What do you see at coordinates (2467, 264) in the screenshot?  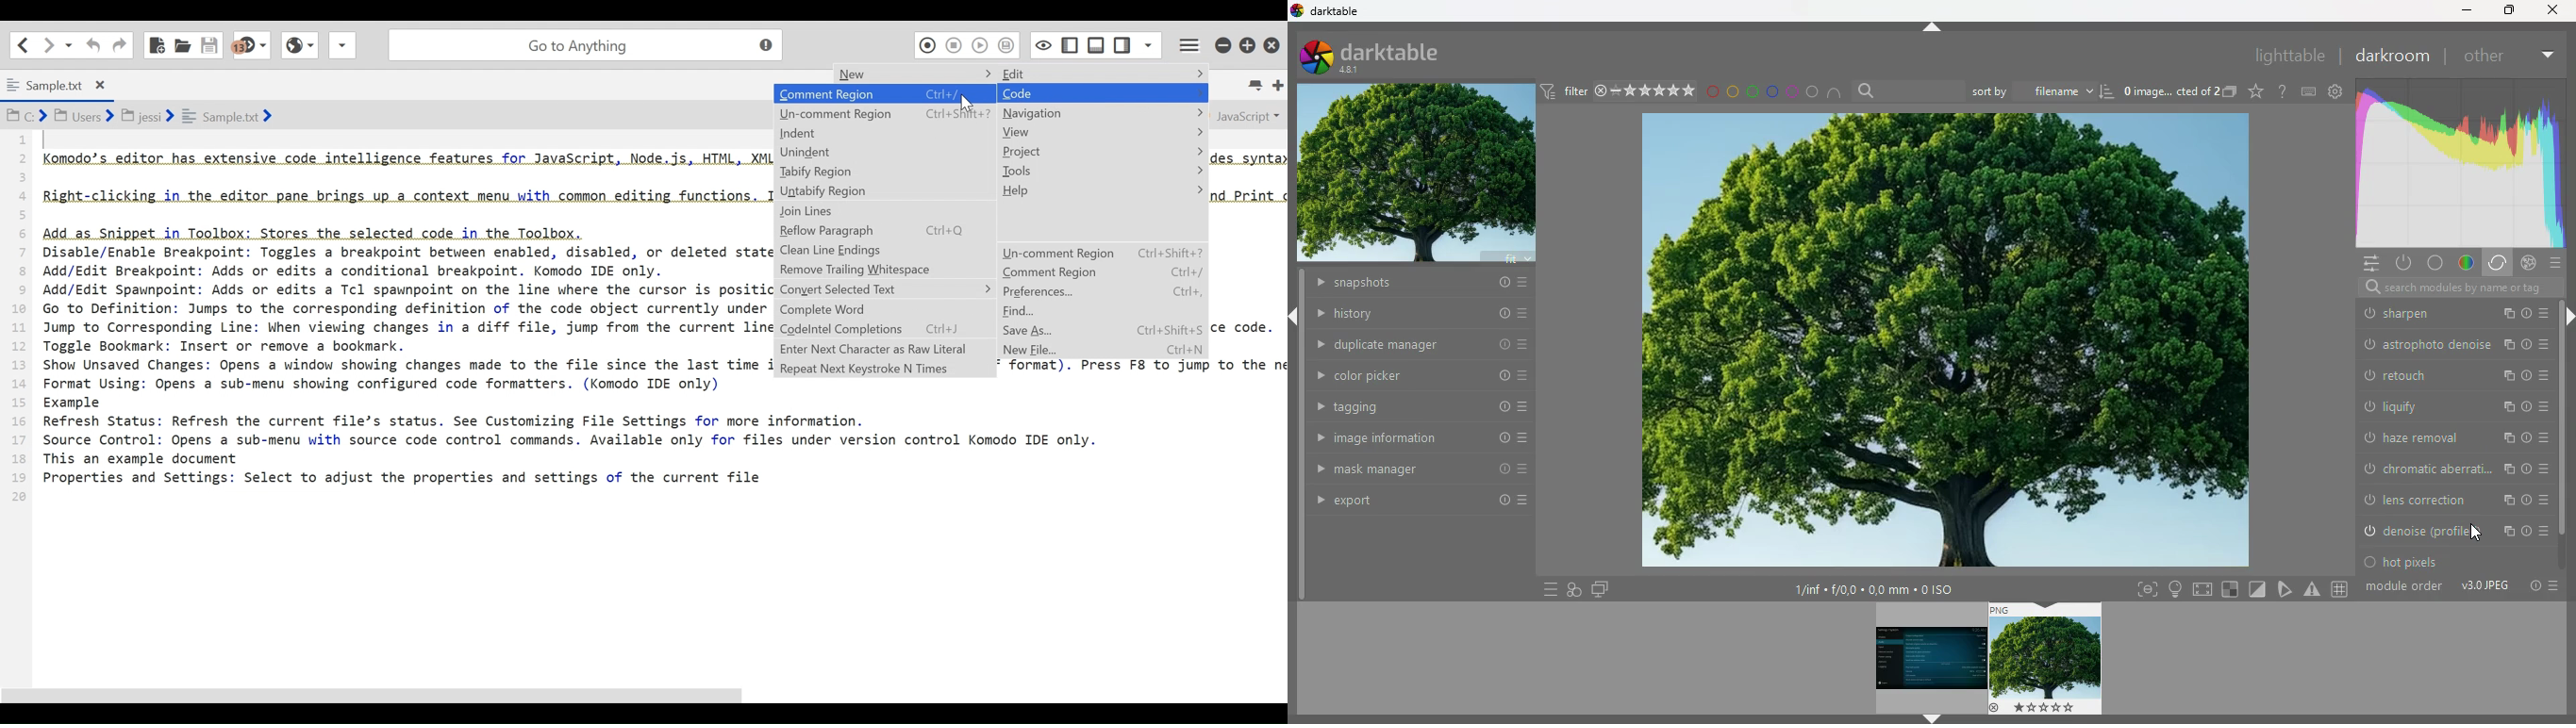 I see `color` at bounding box center [2467, 264].